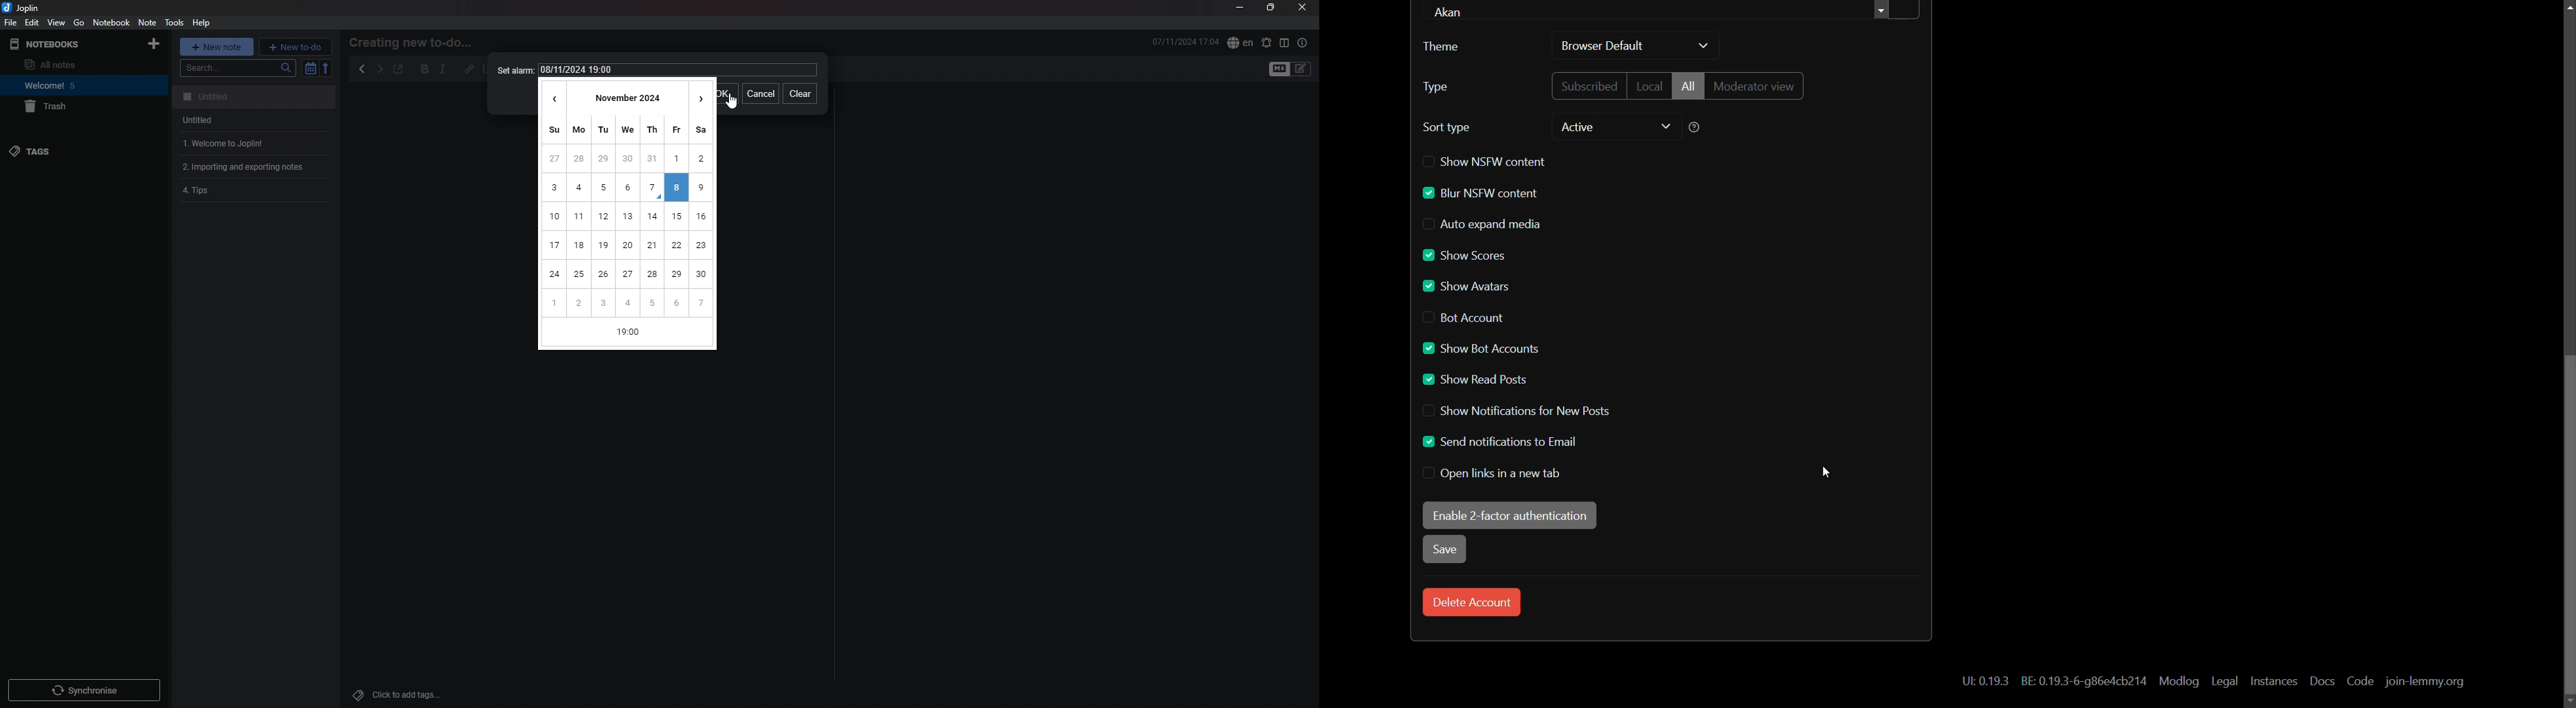  What do you see at coordinates (399, 69) in the screenshot?
I see `toggle external editor` at bounding box center [399, 69].